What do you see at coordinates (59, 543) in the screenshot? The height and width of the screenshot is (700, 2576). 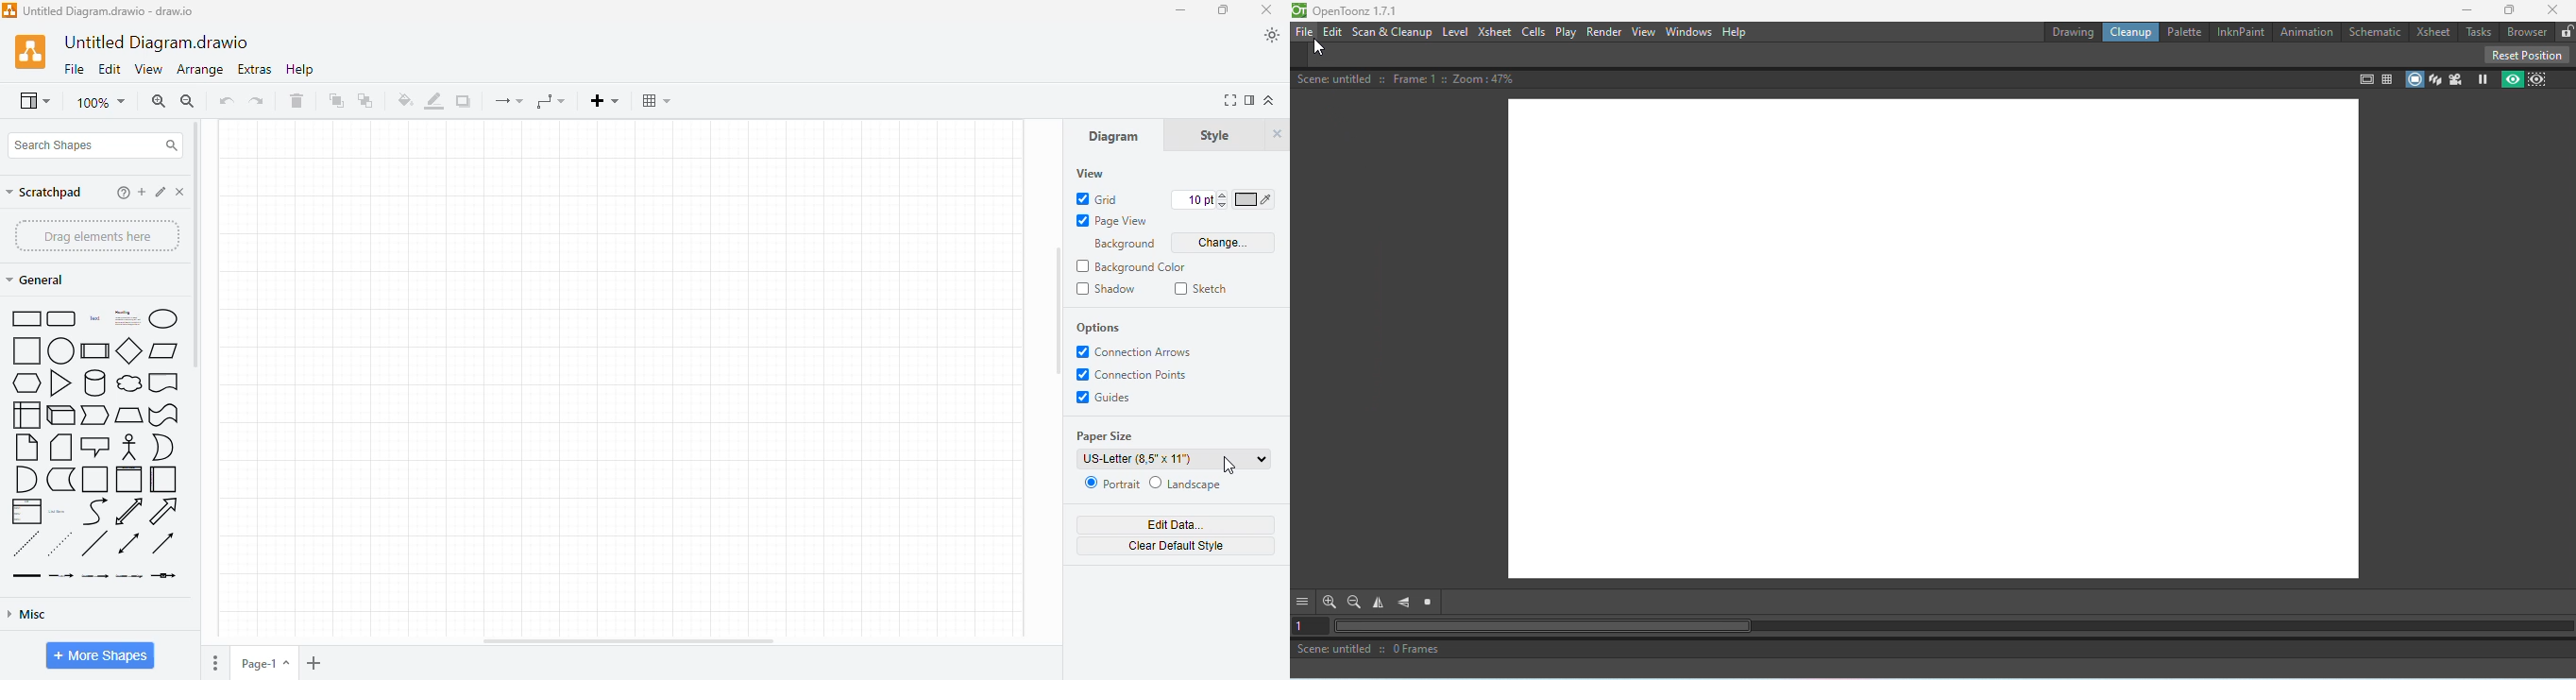 I see `dotted line` at bounding box center [59, 543].